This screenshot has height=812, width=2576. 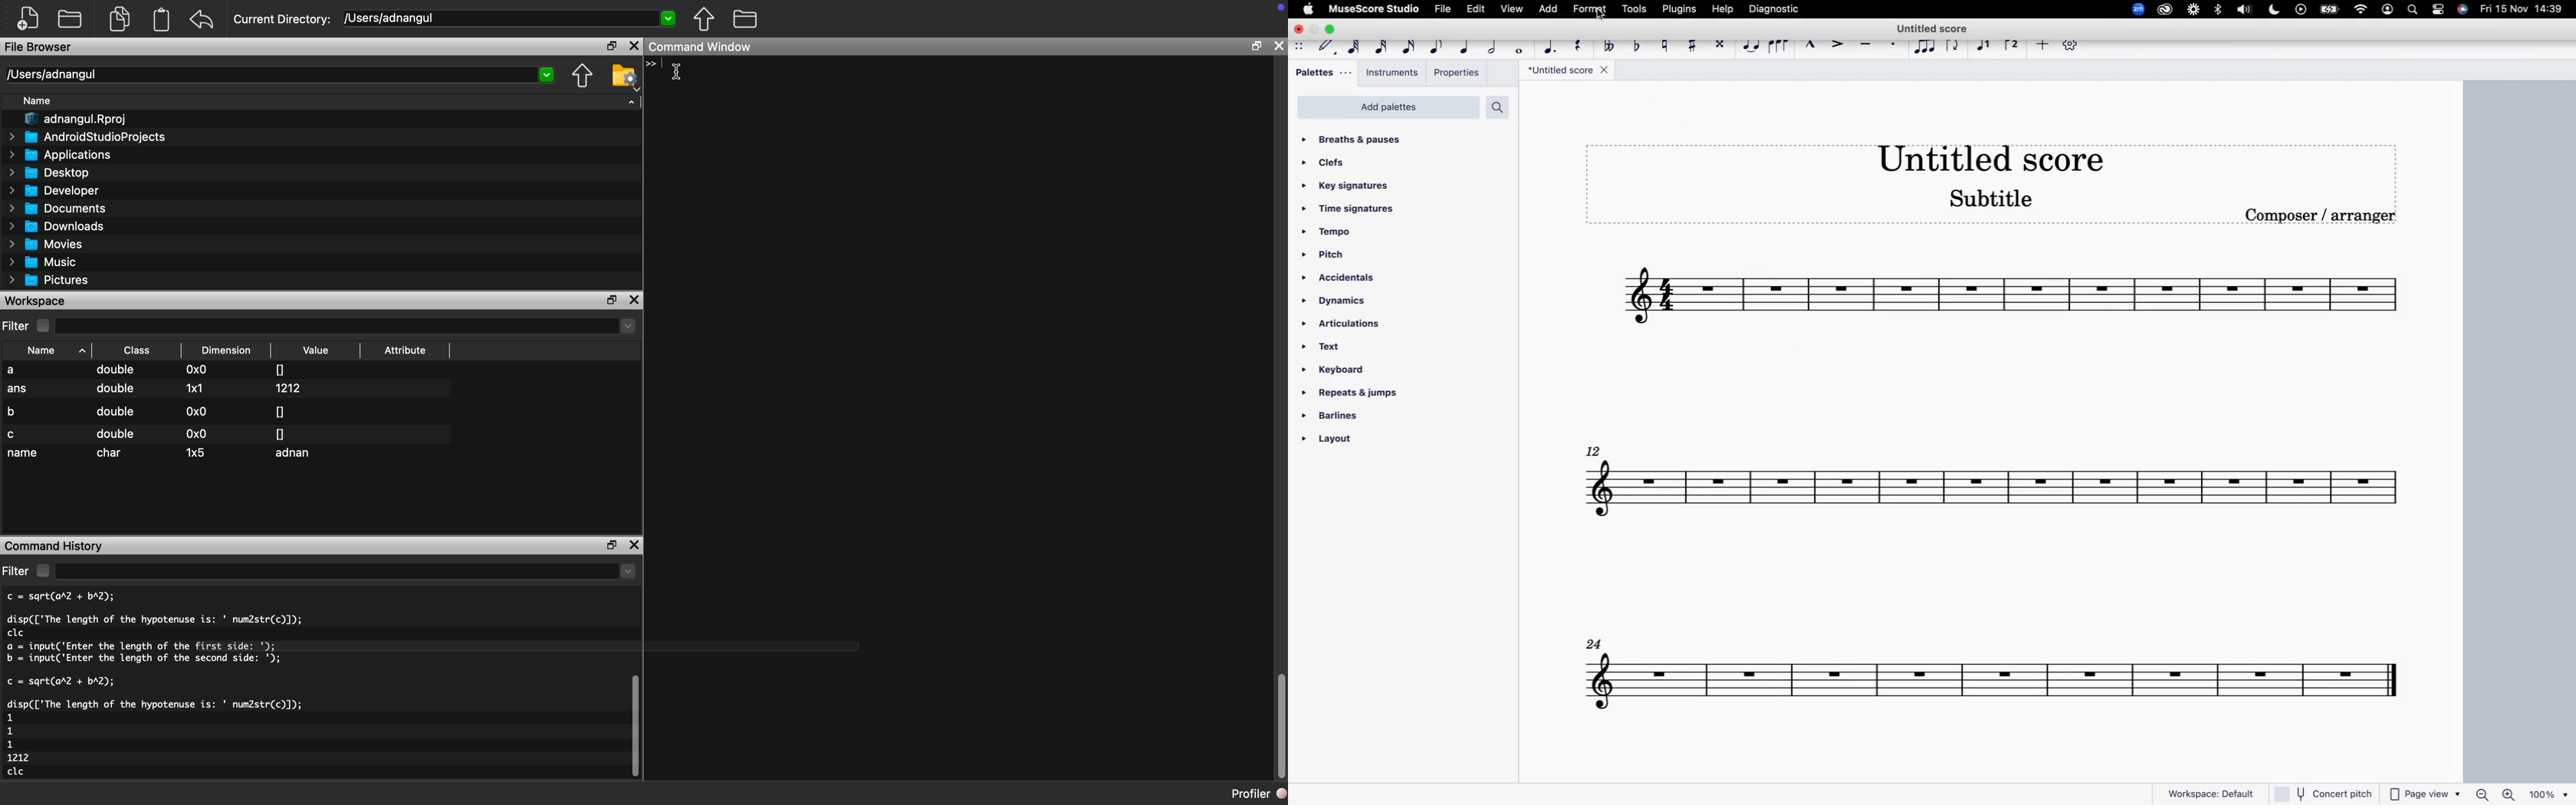 I want to click on score, so click(x=2016, y=296).